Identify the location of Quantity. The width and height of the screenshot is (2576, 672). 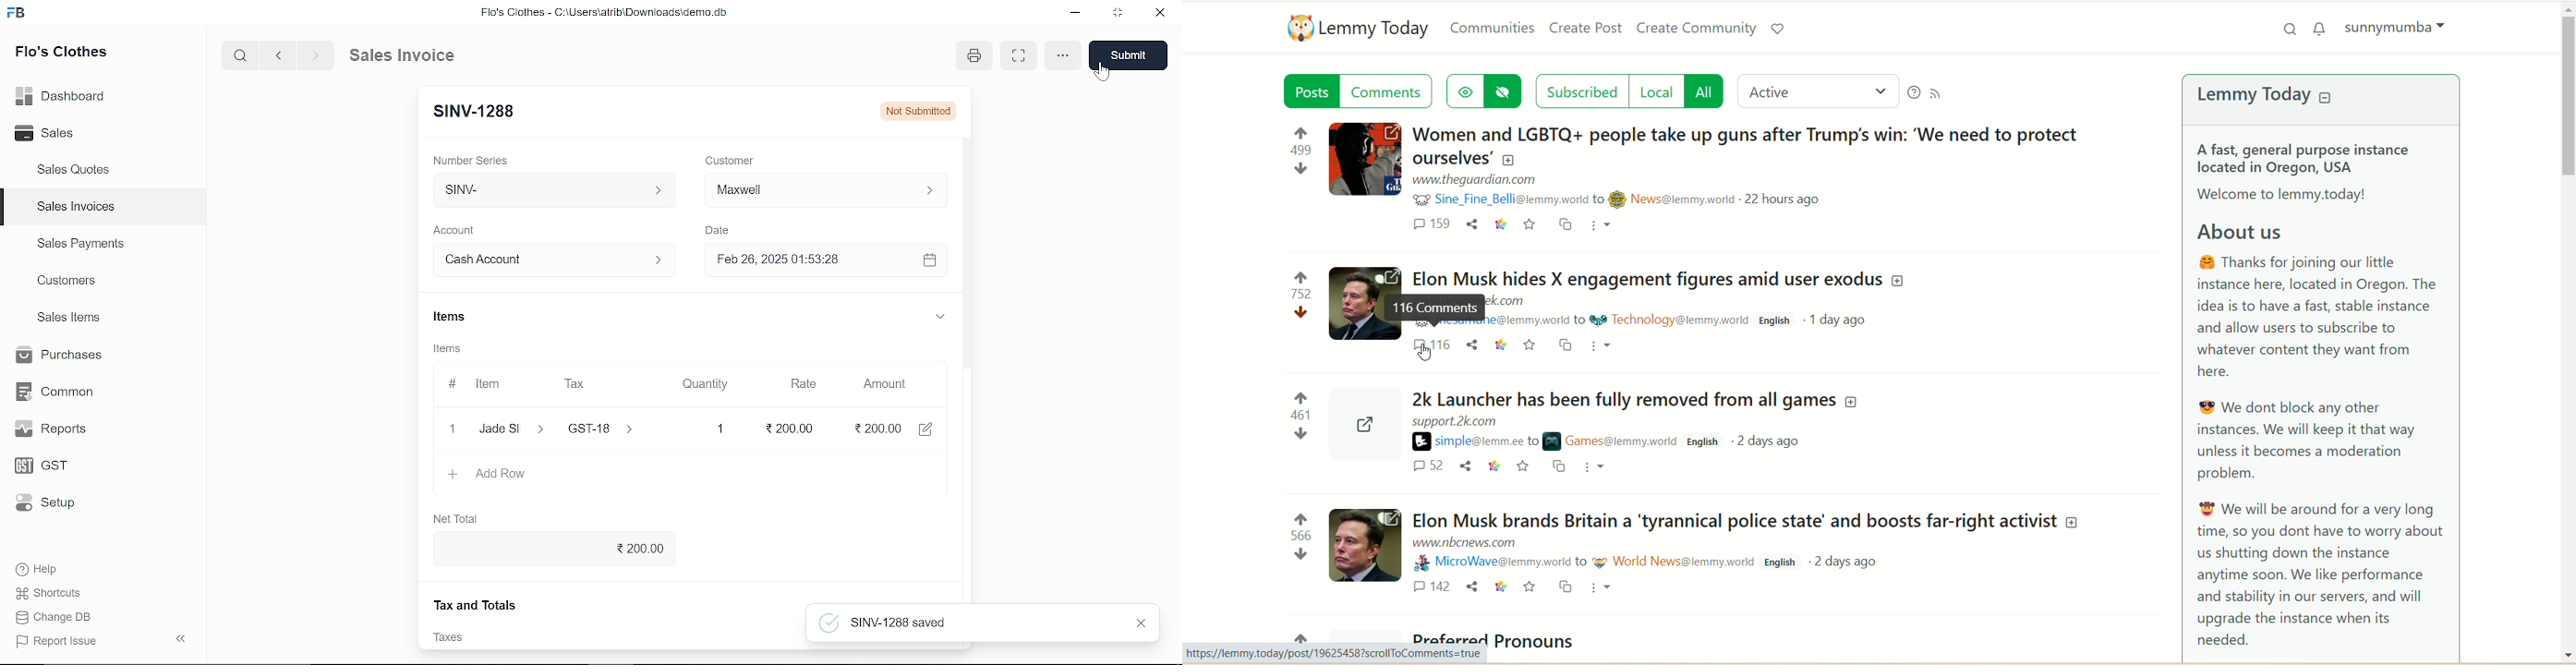
(701, 385).